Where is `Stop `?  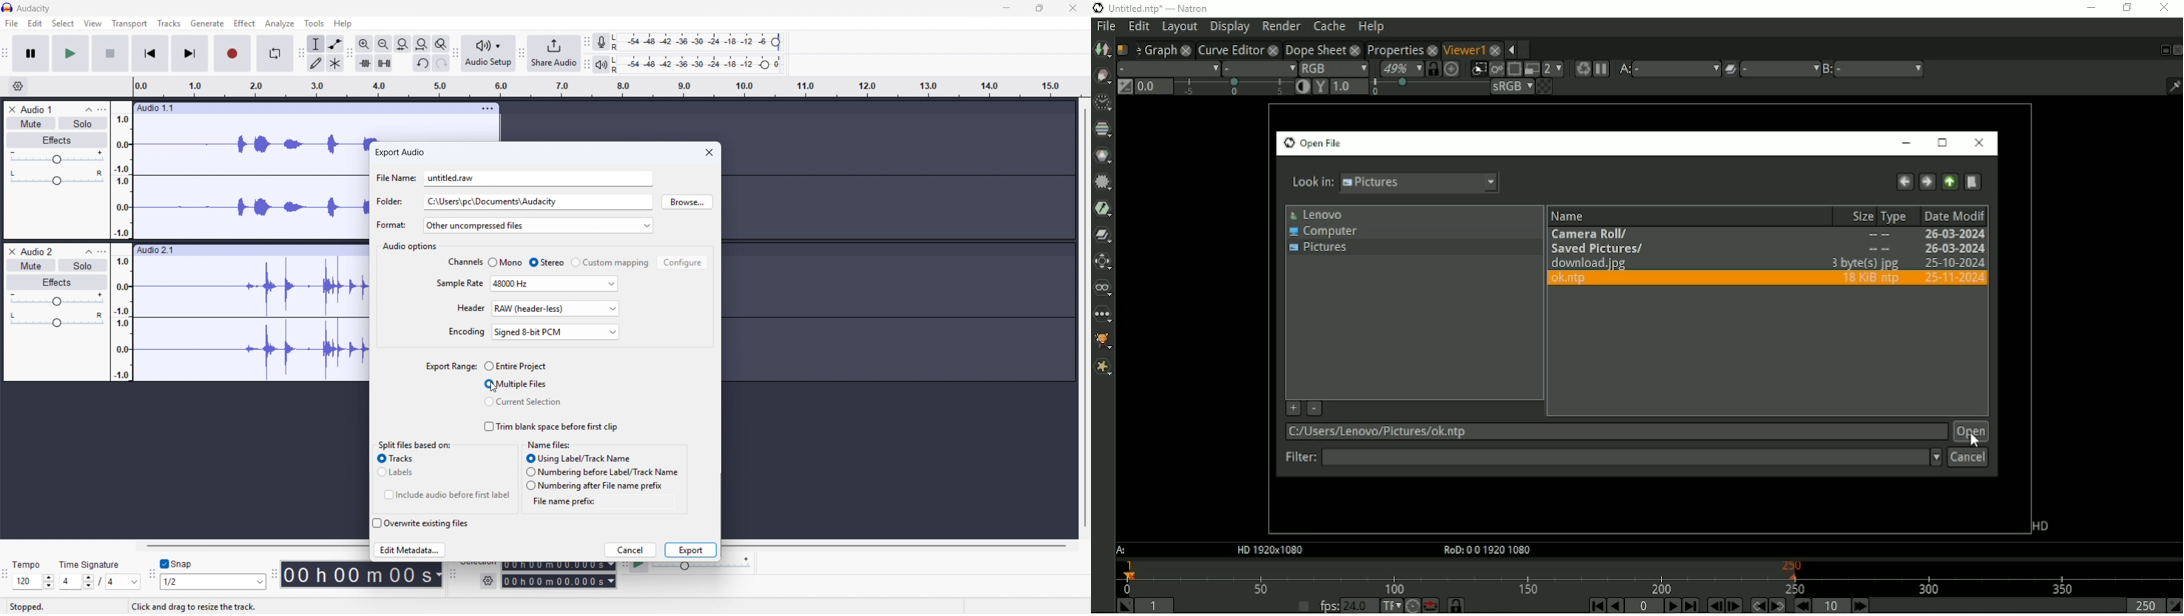
Stop  is located at coordinates (110, 53).